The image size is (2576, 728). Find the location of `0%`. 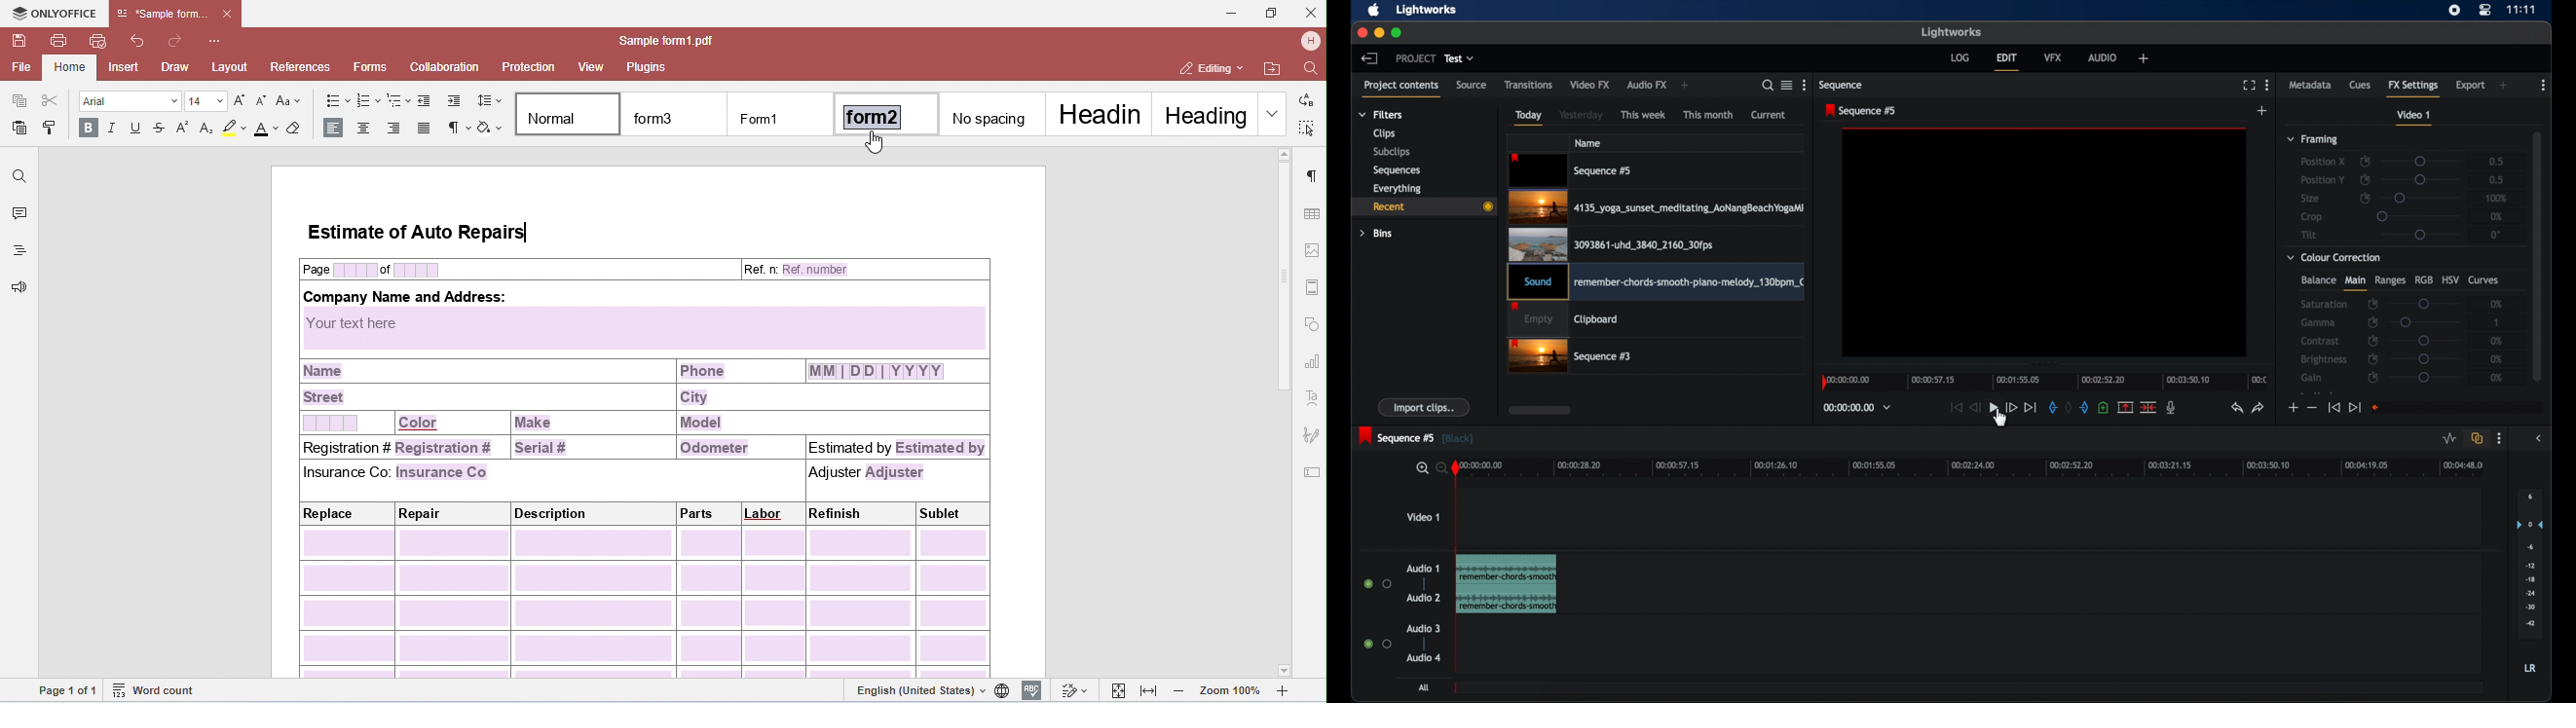

0% is located at coordinates (2497, 216).